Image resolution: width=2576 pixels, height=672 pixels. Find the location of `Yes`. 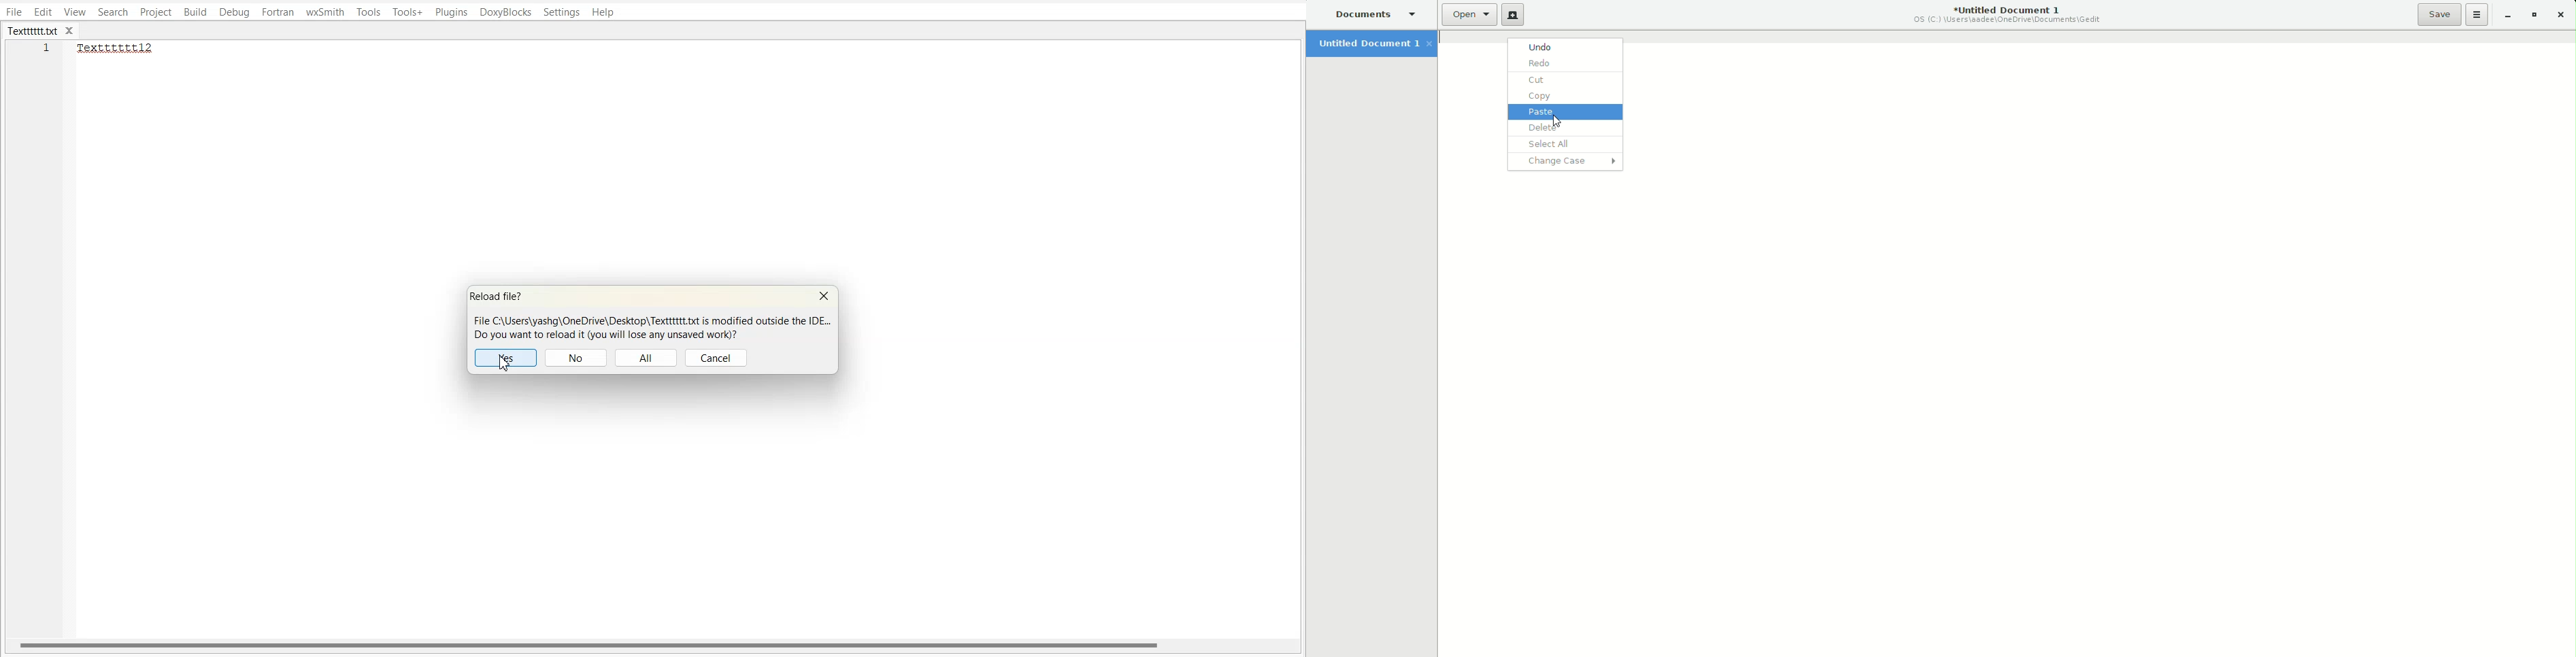

Yes is located at coordinates (507, 358).